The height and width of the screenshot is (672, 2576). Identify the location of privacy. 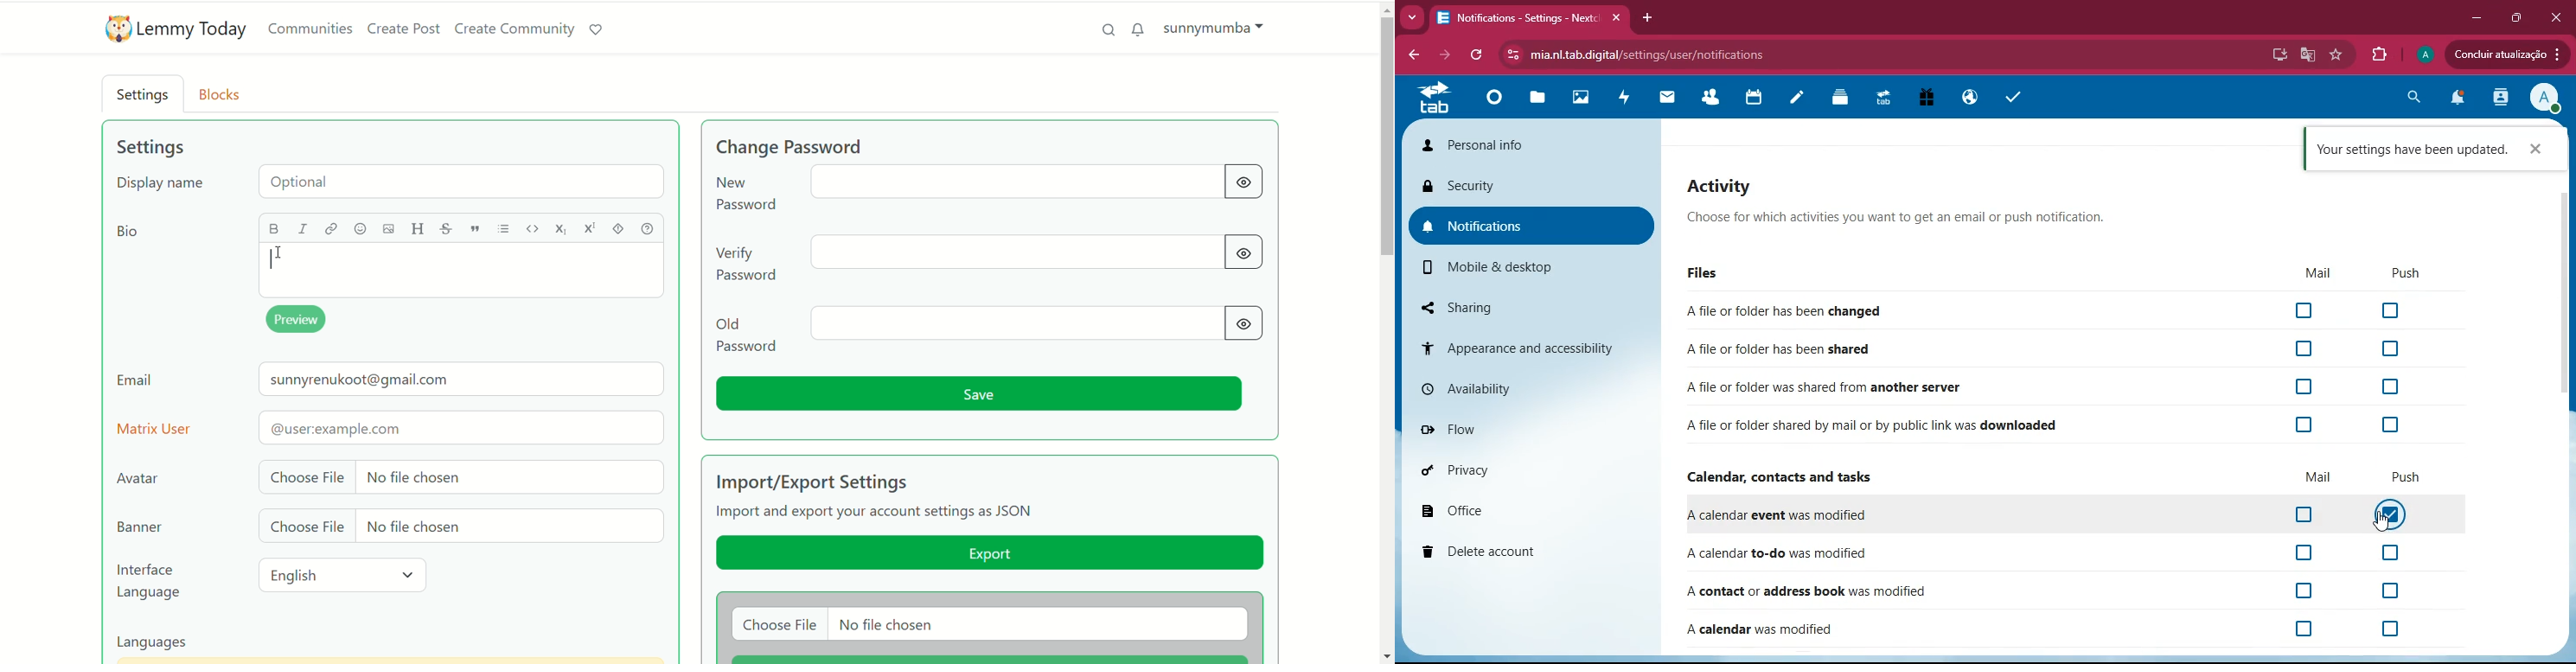
(1533, 469).